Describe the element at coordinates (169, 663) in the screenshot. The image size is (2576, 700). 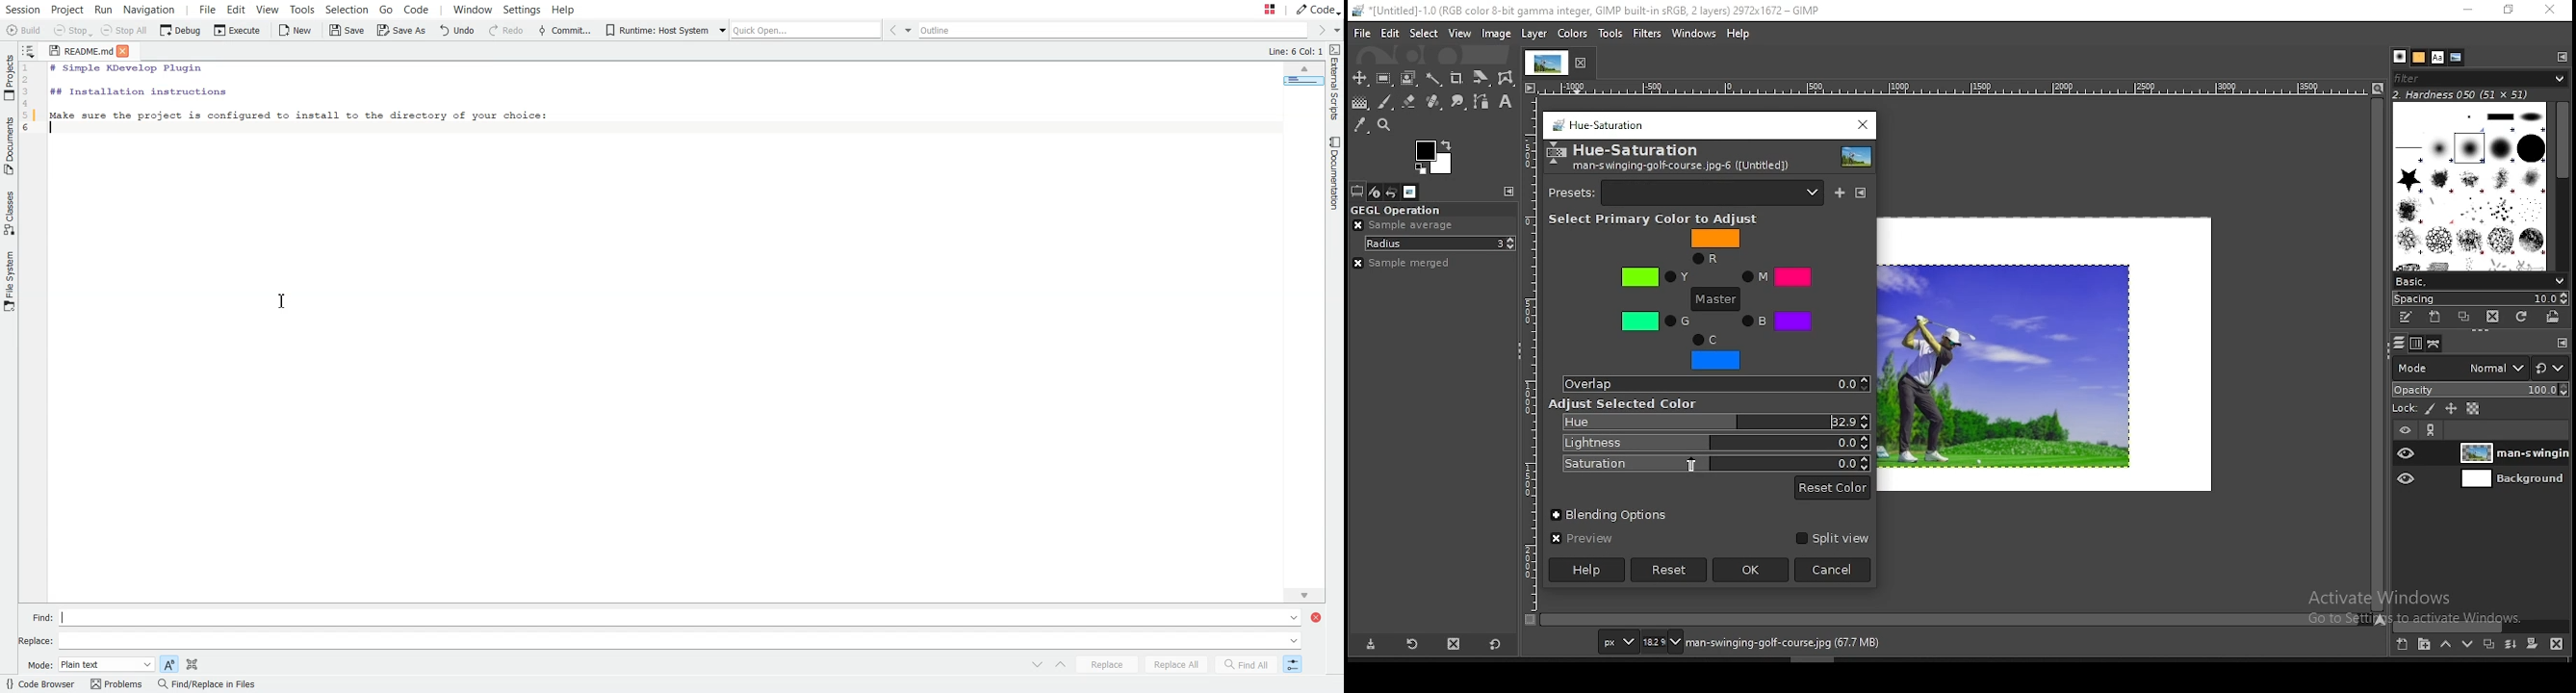
I see `Match case sensitive` at that location.